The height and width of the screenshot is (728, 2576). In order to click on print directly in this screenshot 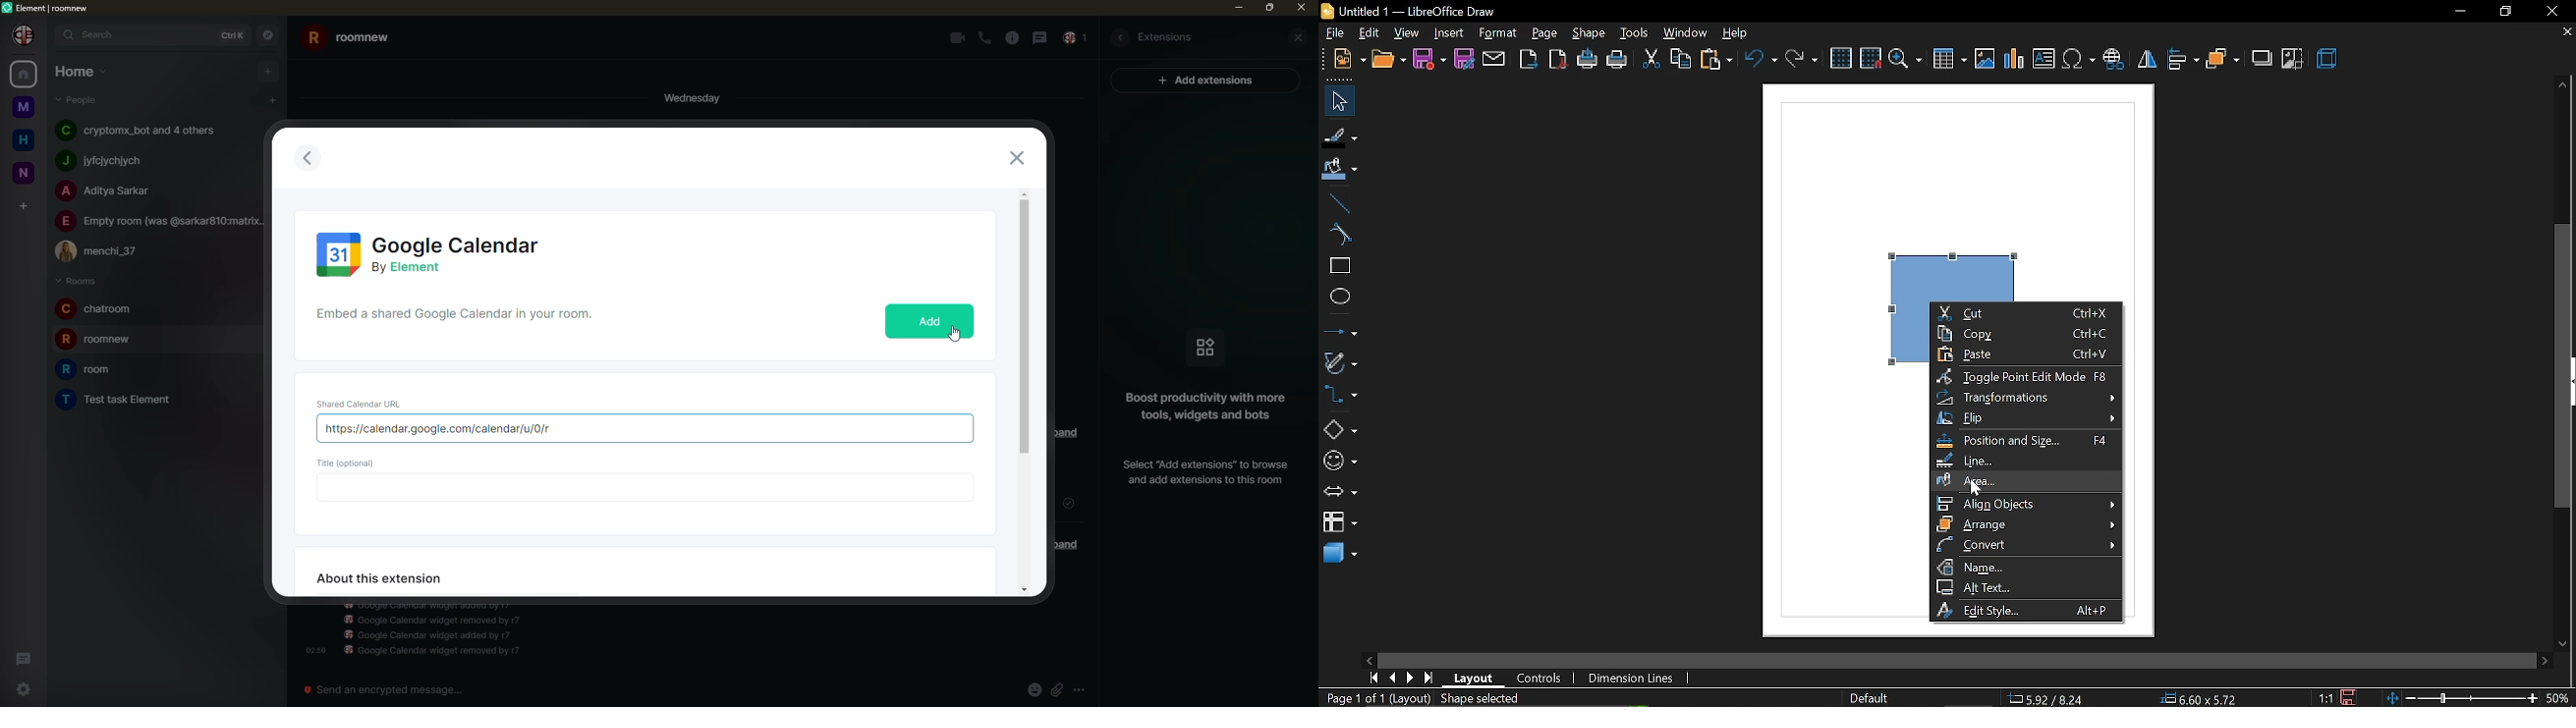, I will do `click(1587, 60)`.